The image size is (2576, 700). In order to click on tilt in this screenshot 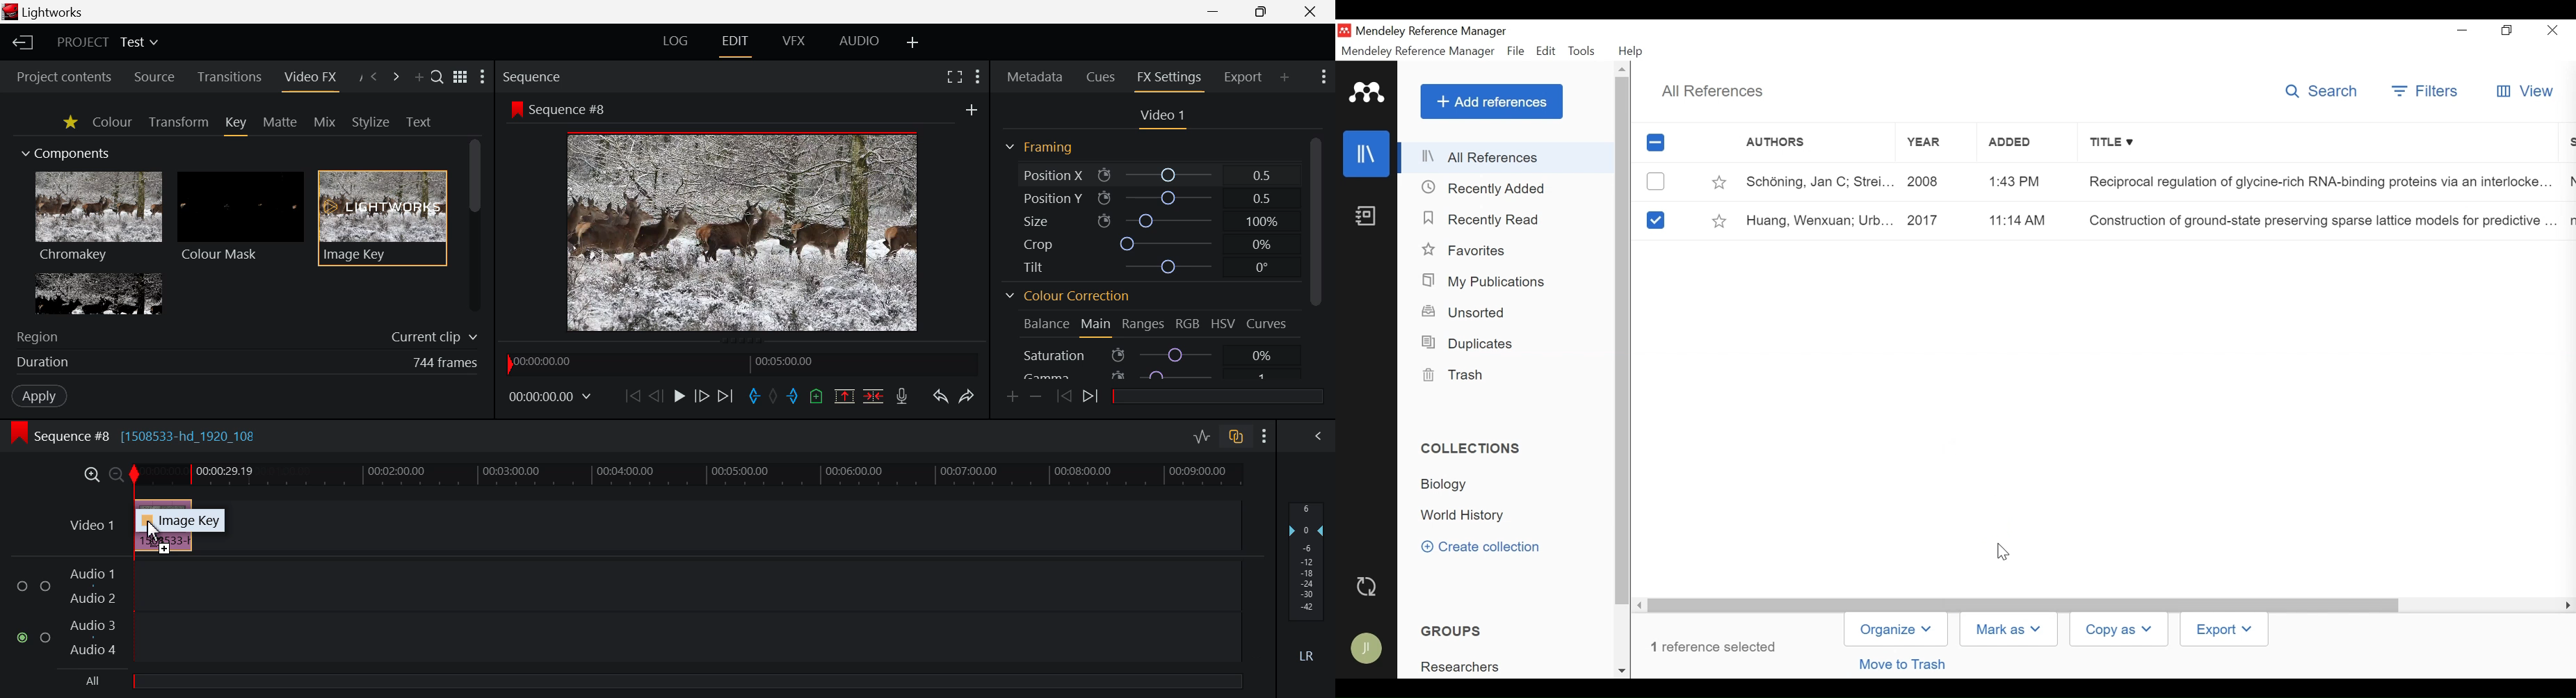, I will do `click(1166, 266)`.